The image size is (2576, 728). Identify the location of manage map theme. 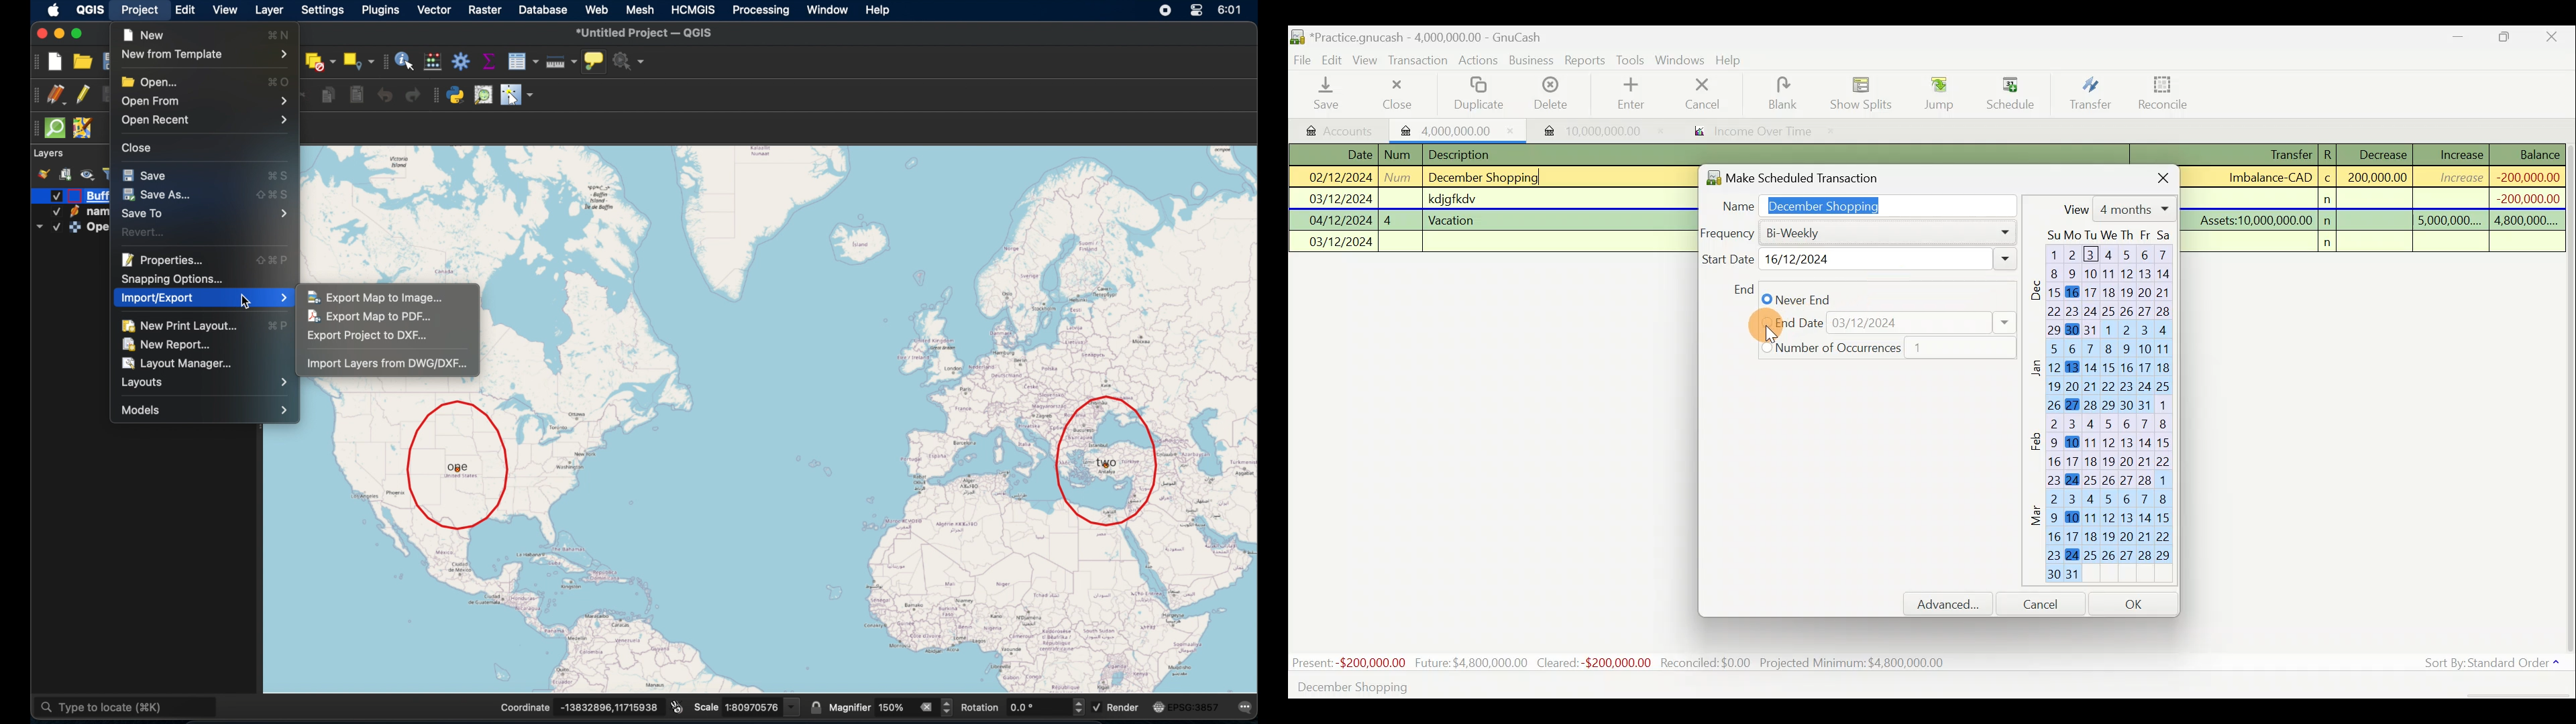
(88, 175).